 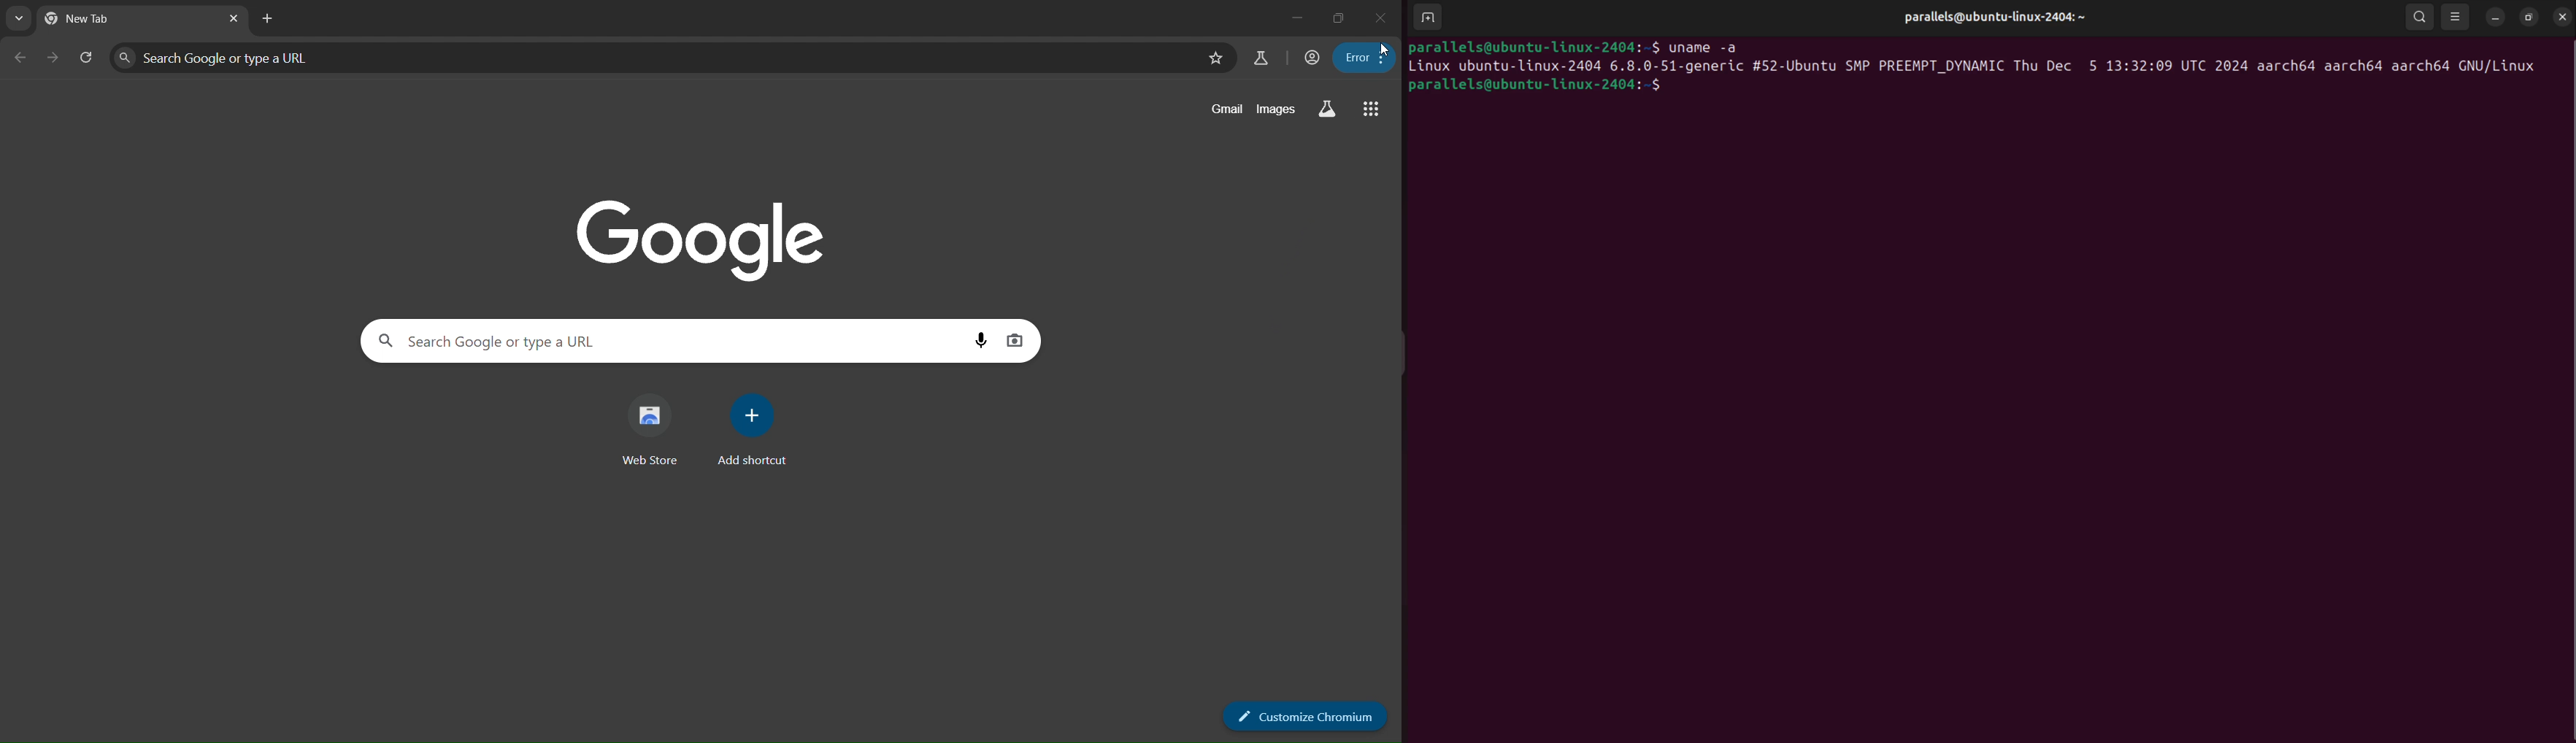 I want to click on web store, so click(x=651, y=428).